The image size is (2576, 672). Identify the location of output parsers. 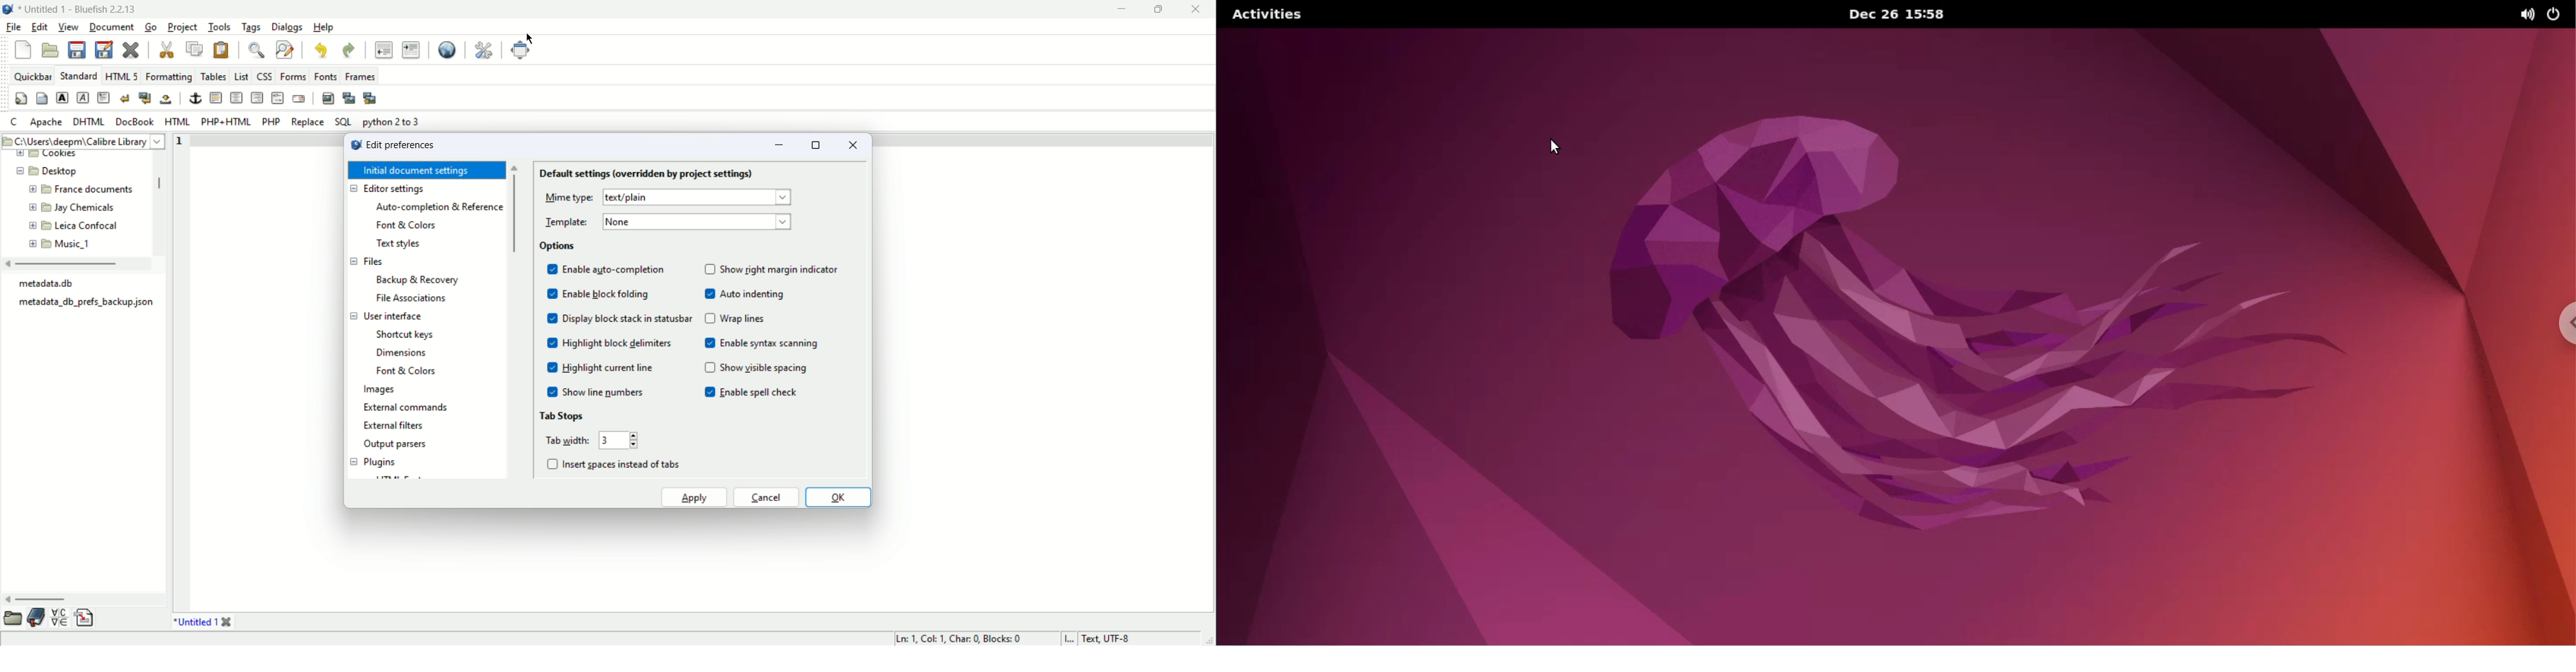
(410, 444).